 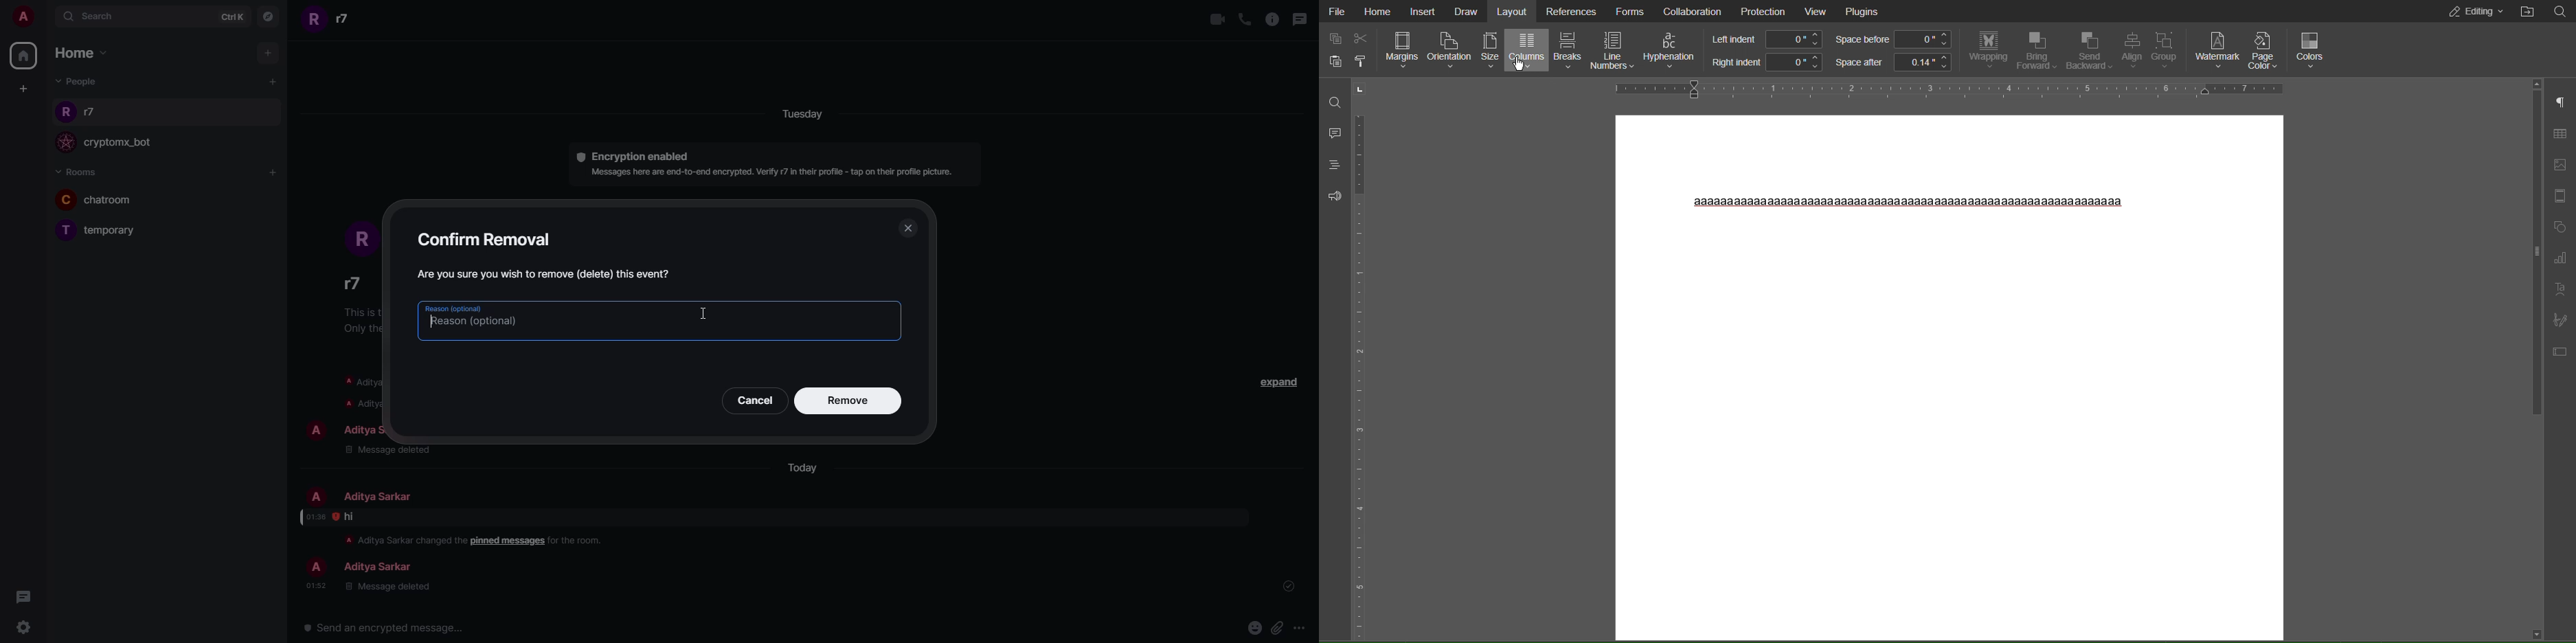 I want to click on copy, so click(x=1333, y=38).